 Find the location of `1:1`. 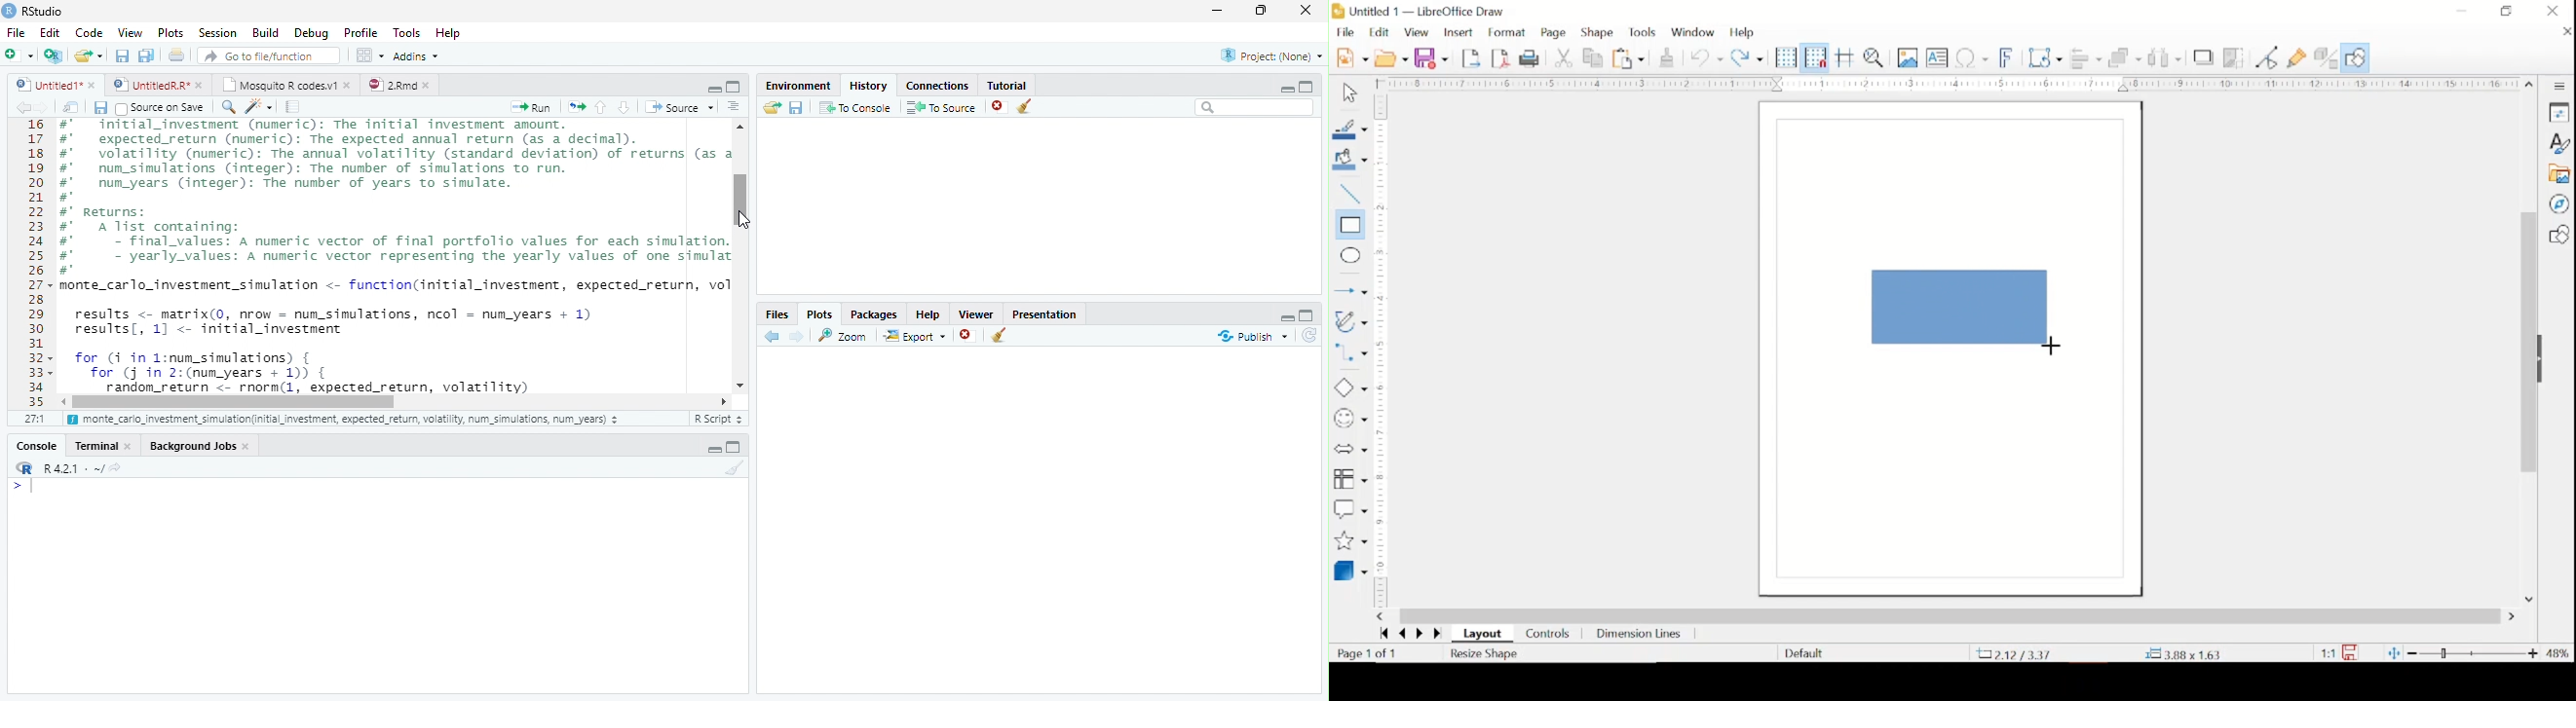

1:1 is located at coordinates (33, 419).